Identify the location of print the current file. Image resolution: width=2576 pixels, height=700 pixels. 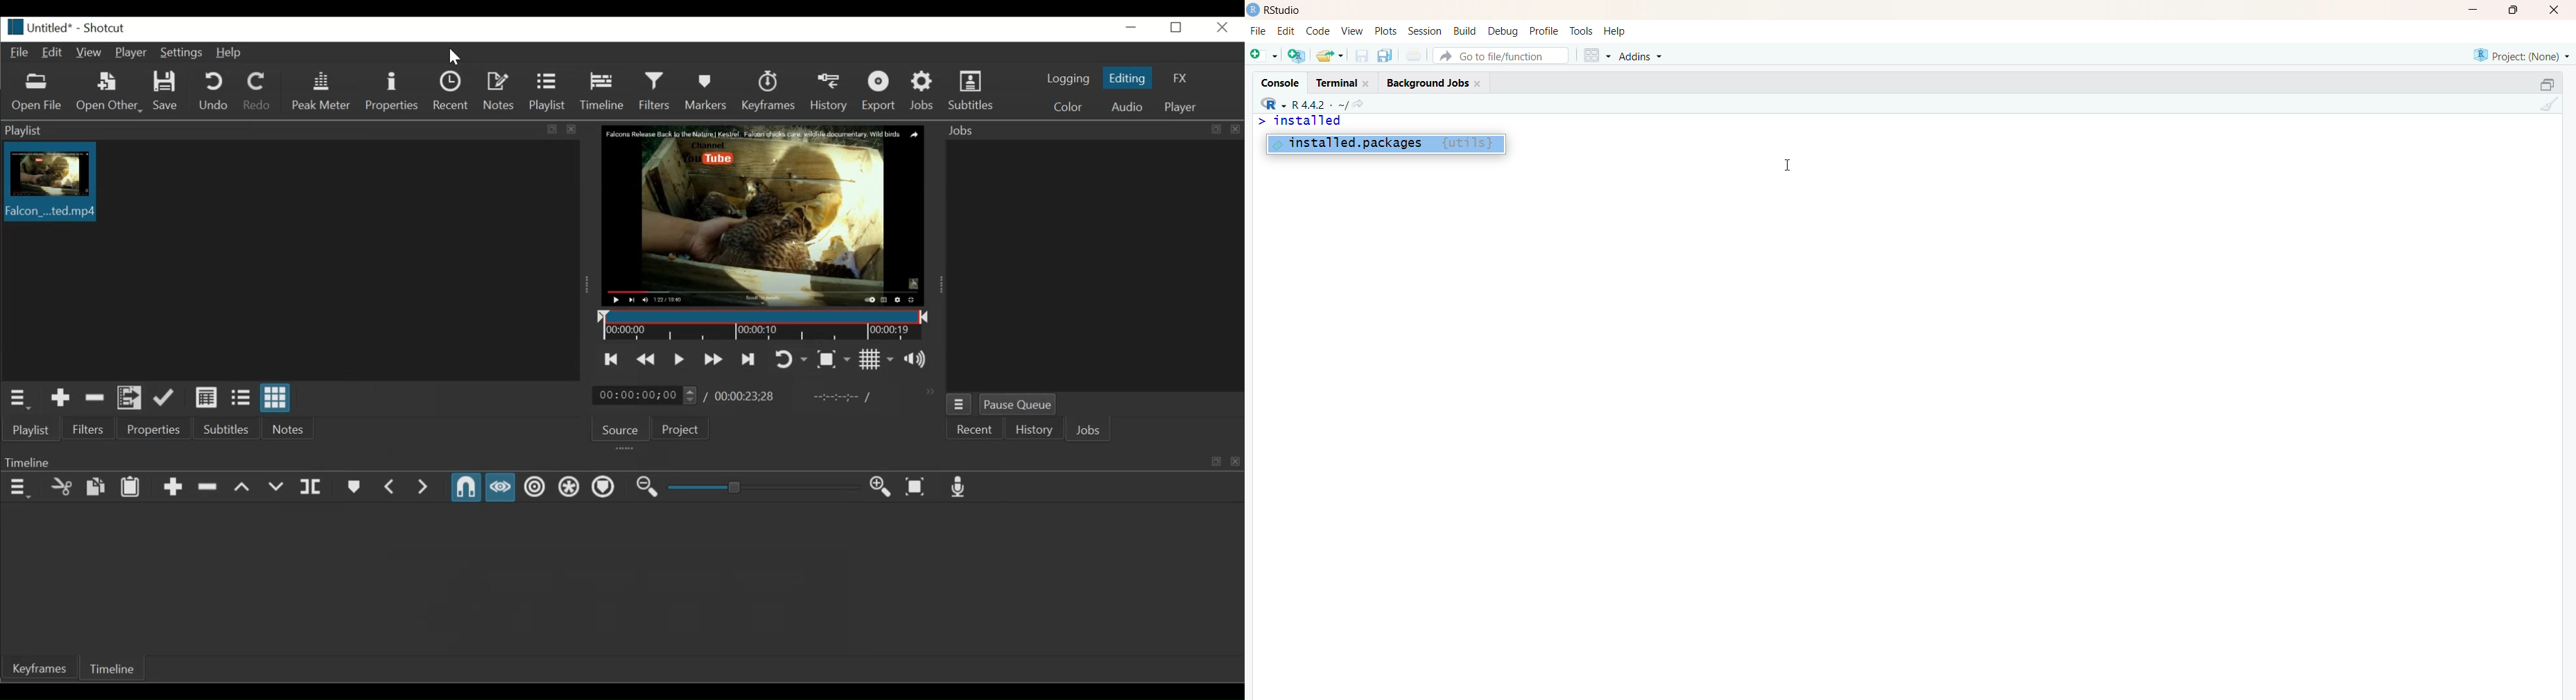
(1415, 56).